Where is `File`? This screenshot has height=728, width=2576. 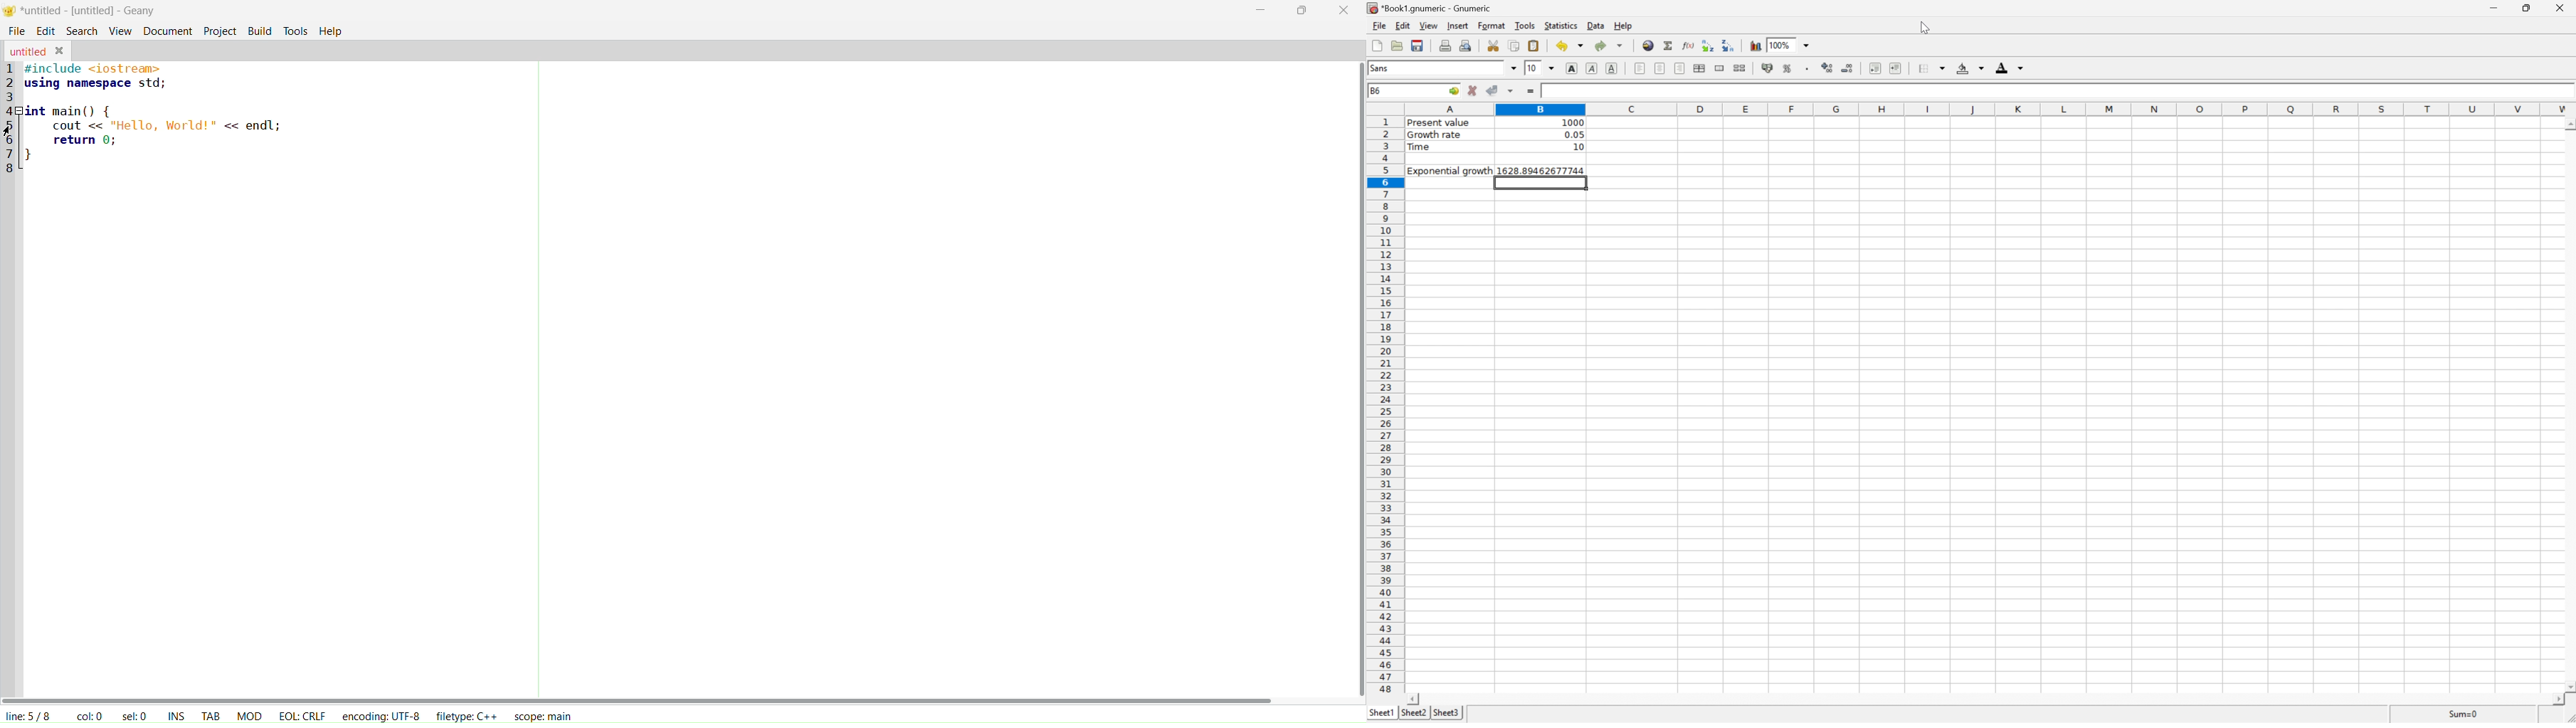
File is located at coordinates (1378, 26).